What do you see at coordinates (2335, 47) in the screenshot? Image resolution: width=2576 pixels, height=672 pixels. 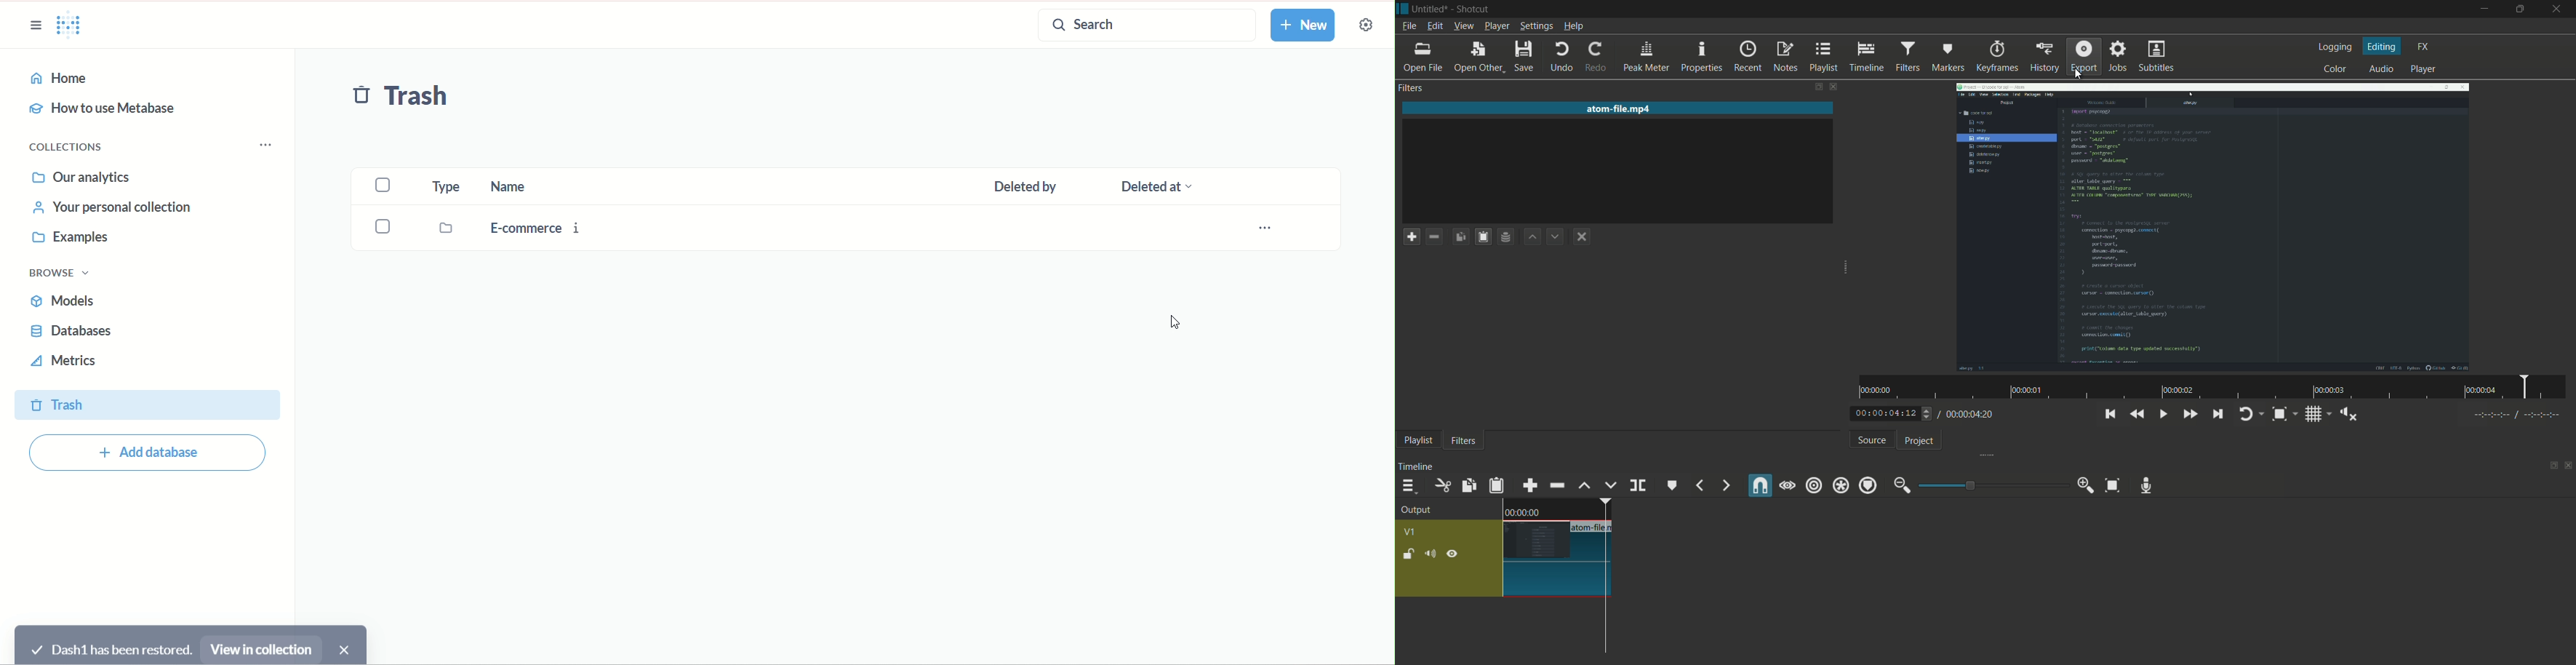 I see `logging` at bounding box center [2335, 47].